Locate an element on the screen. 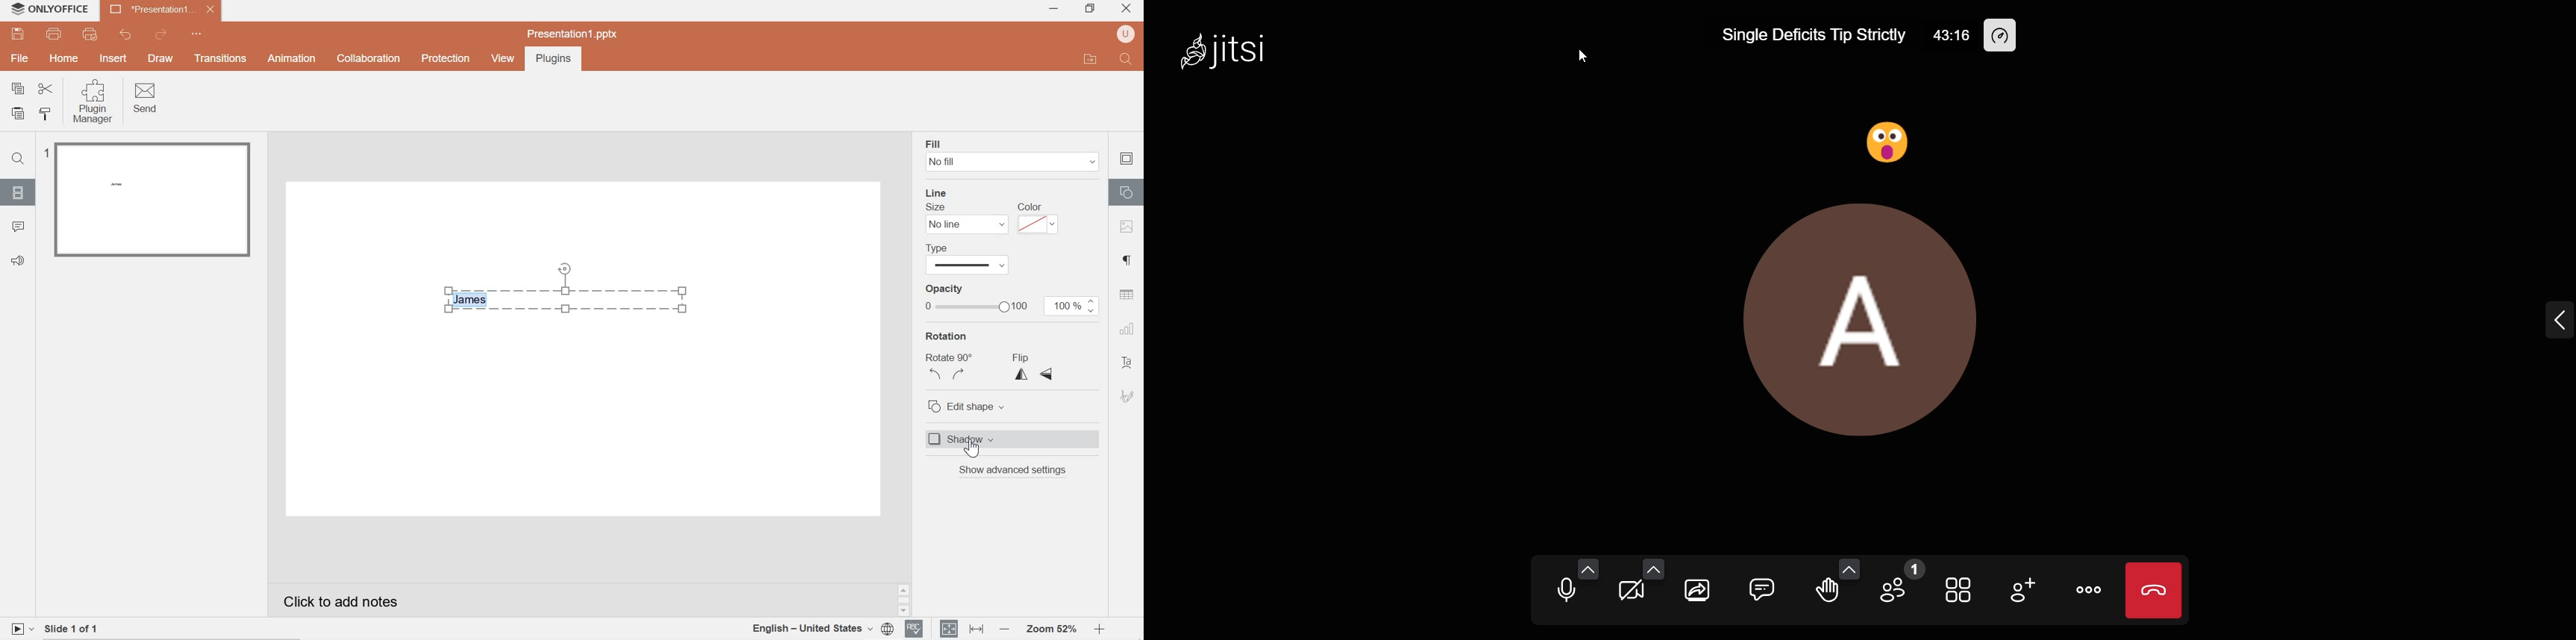 The height and width of the screenshot is (644, 2576). highlighted text is located at coordinates (476, 299).